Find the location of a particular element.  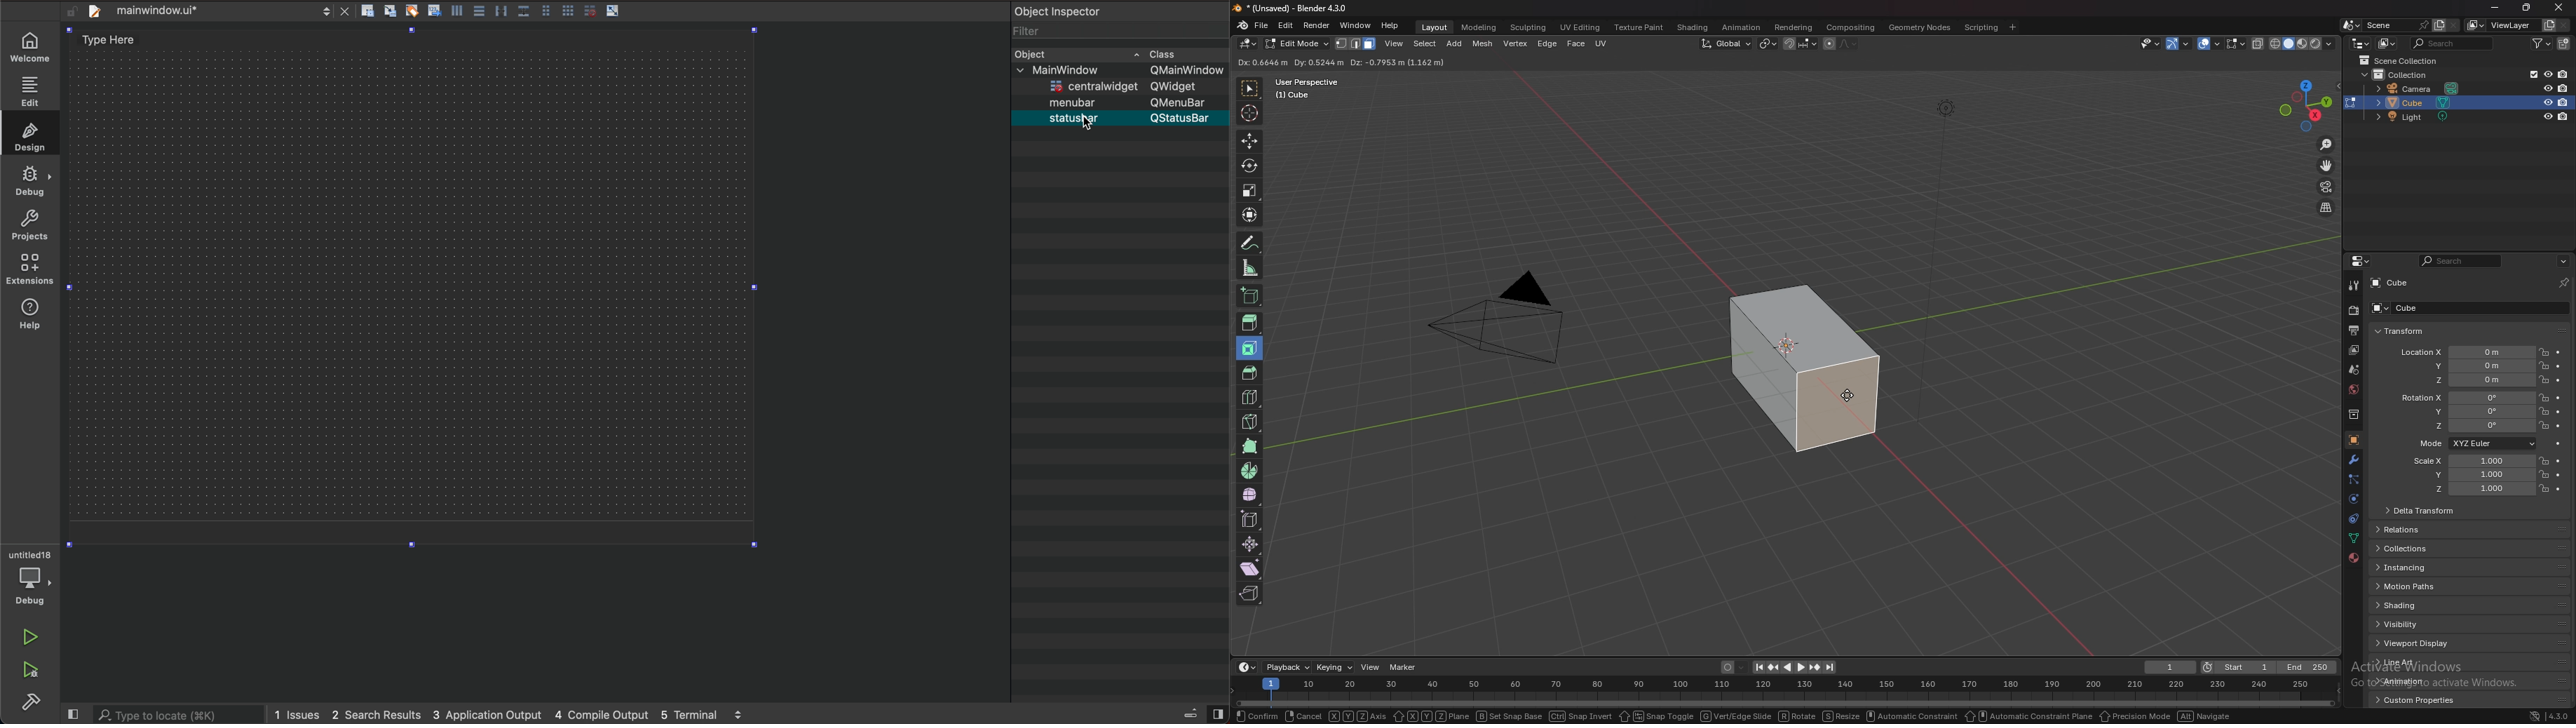

scale x is located at coordinates (2469, 461).